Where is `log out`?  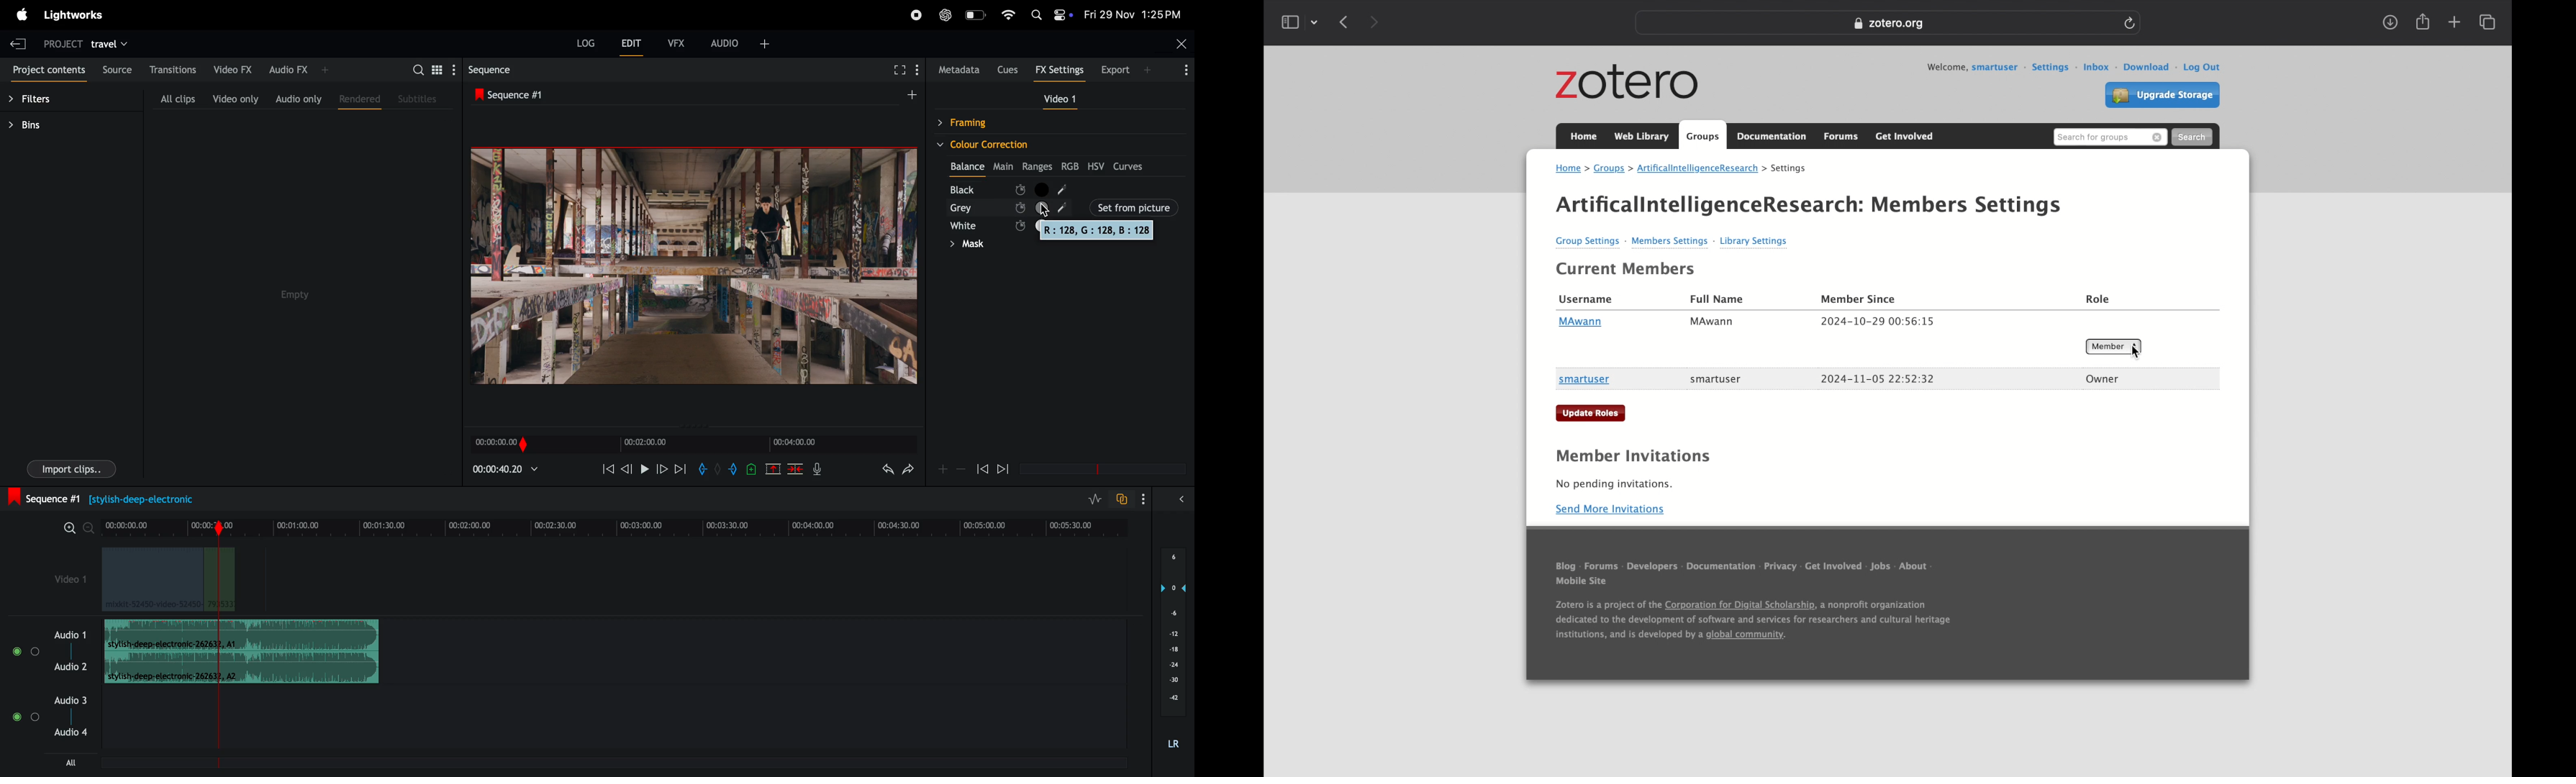 log out is located at coordinates (2198, 68).